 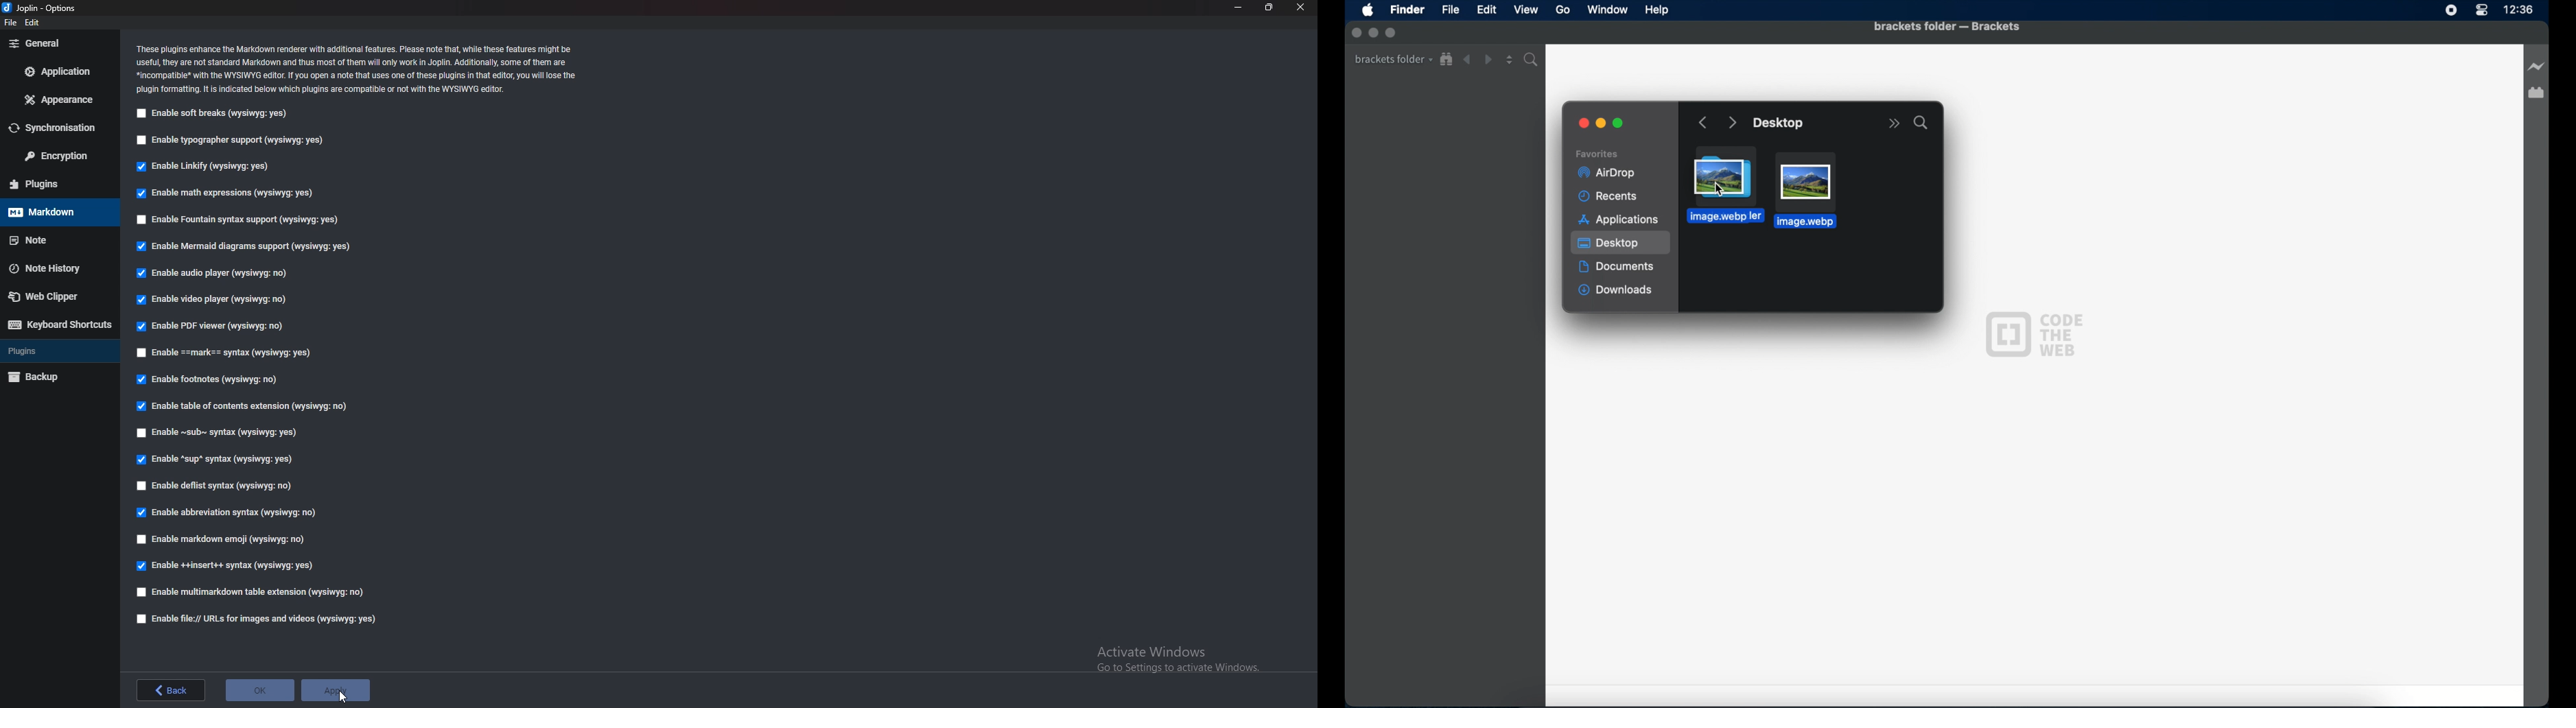 What do you see at coordinates (55, 101) in the screenshot?
I see `Appearance` at bounding box center [55, 101].